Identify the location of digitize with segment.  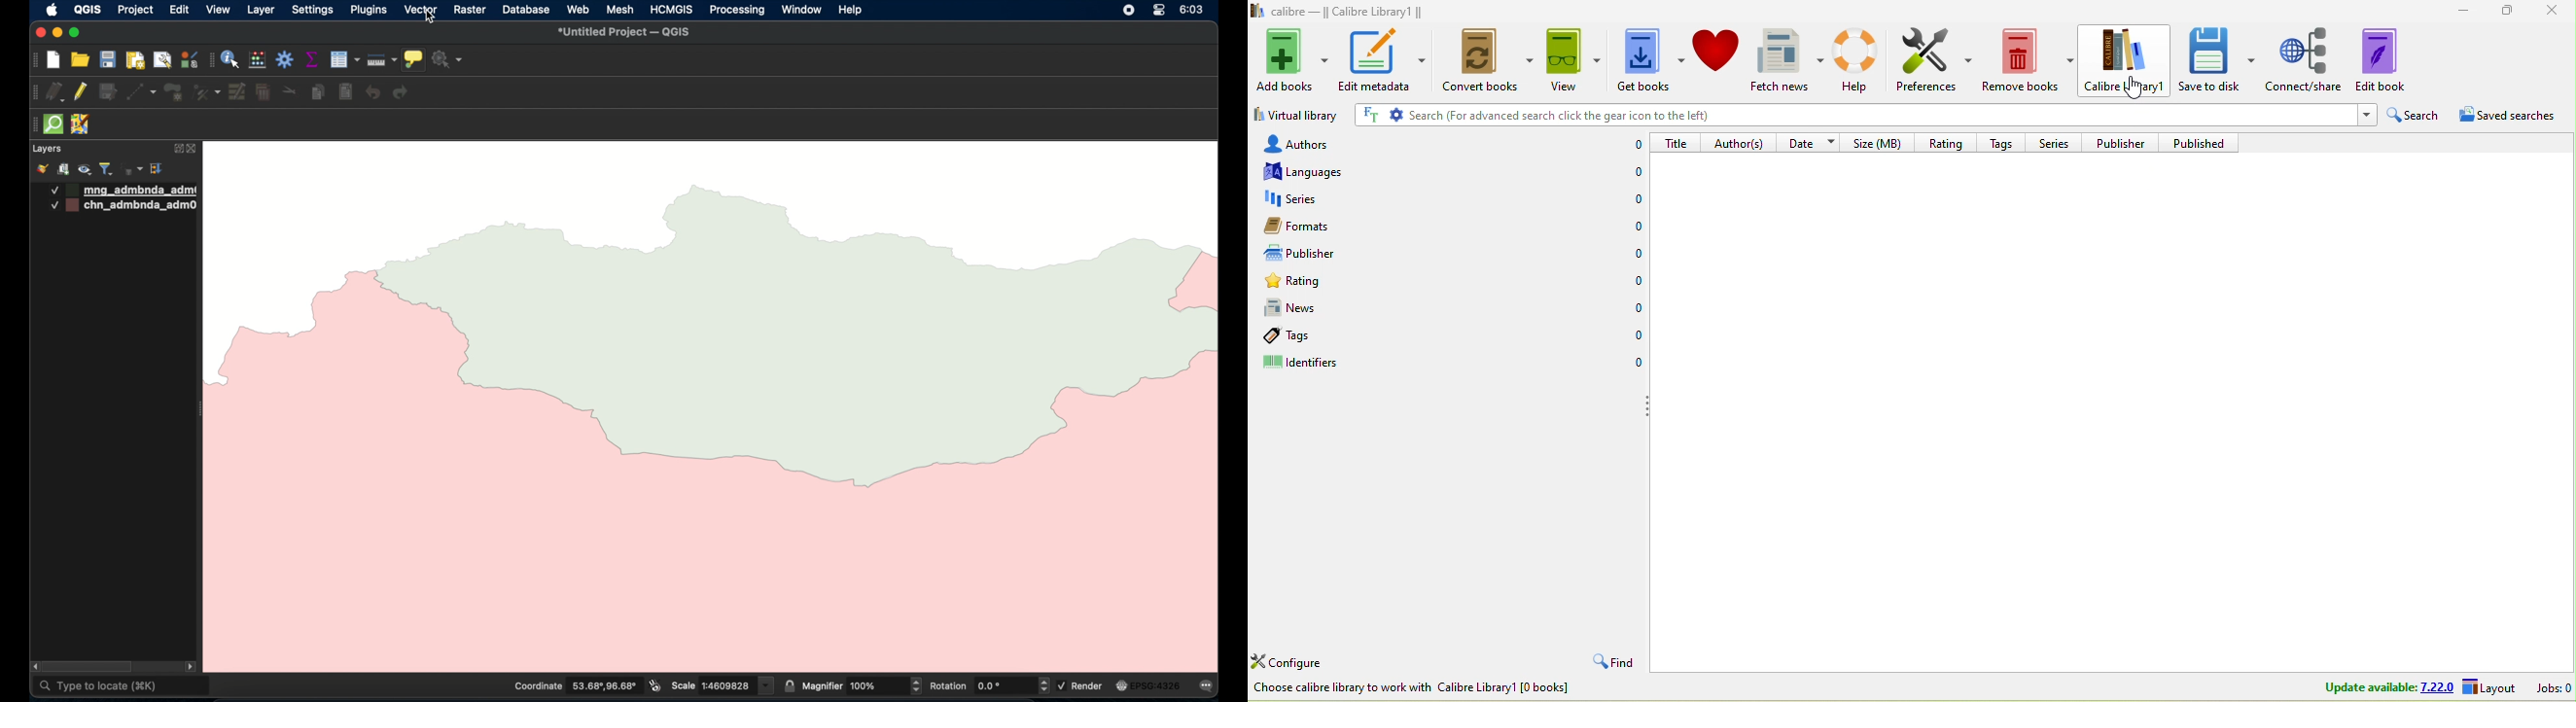
(141, 92).